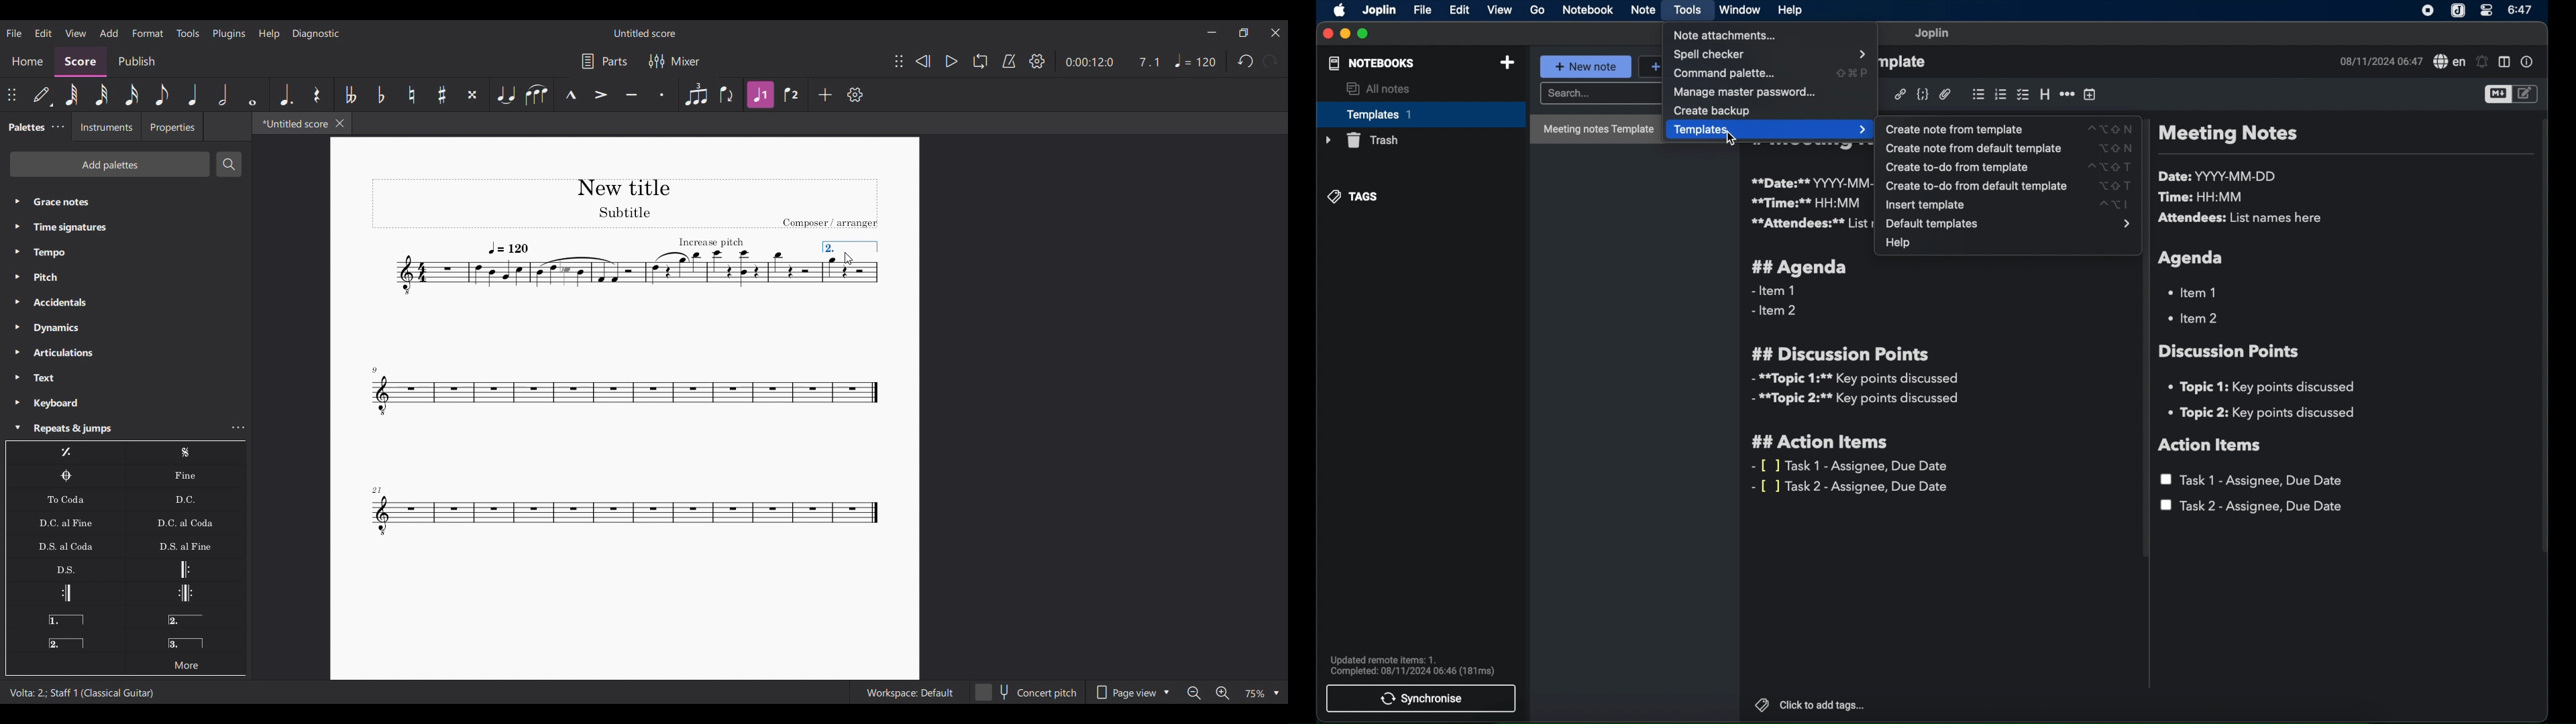 The height and width of the screenshot is (728, 2576). Describe the element at coordinates (1587, 11) in the screenshot. I see `notebook` at that location.